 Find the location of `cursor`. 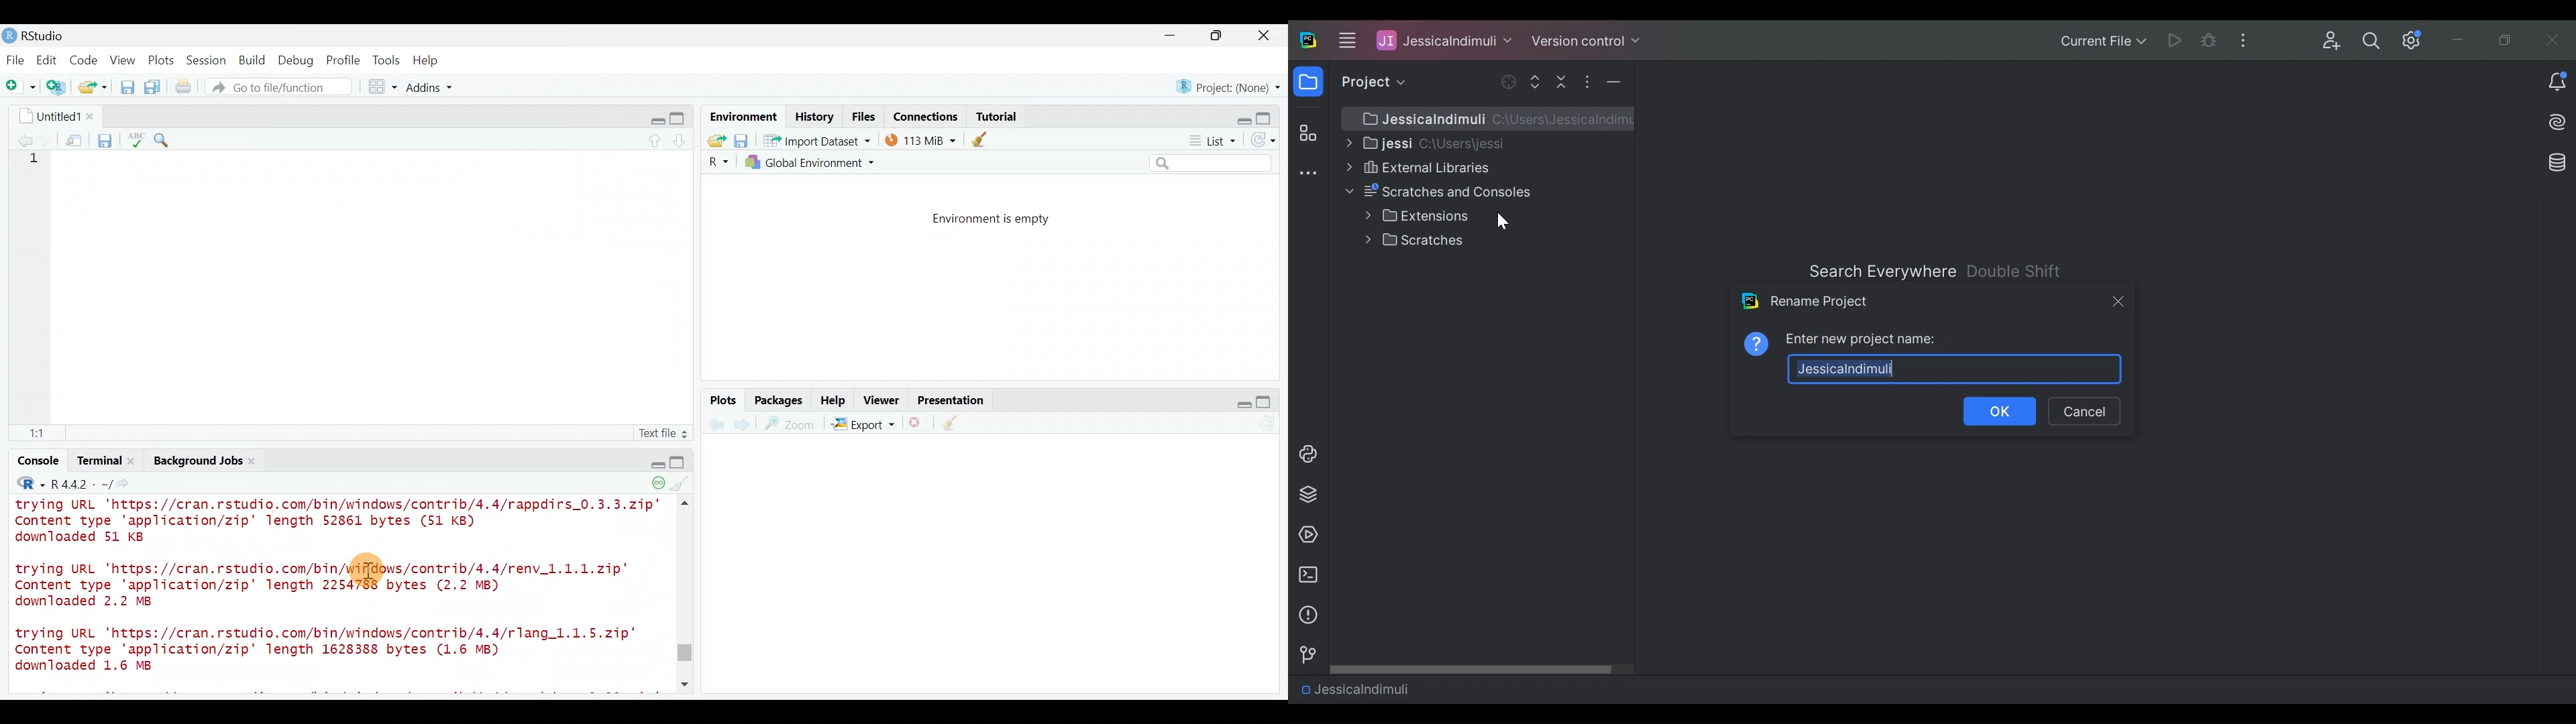

cursor is located at coordinates (366, 574).